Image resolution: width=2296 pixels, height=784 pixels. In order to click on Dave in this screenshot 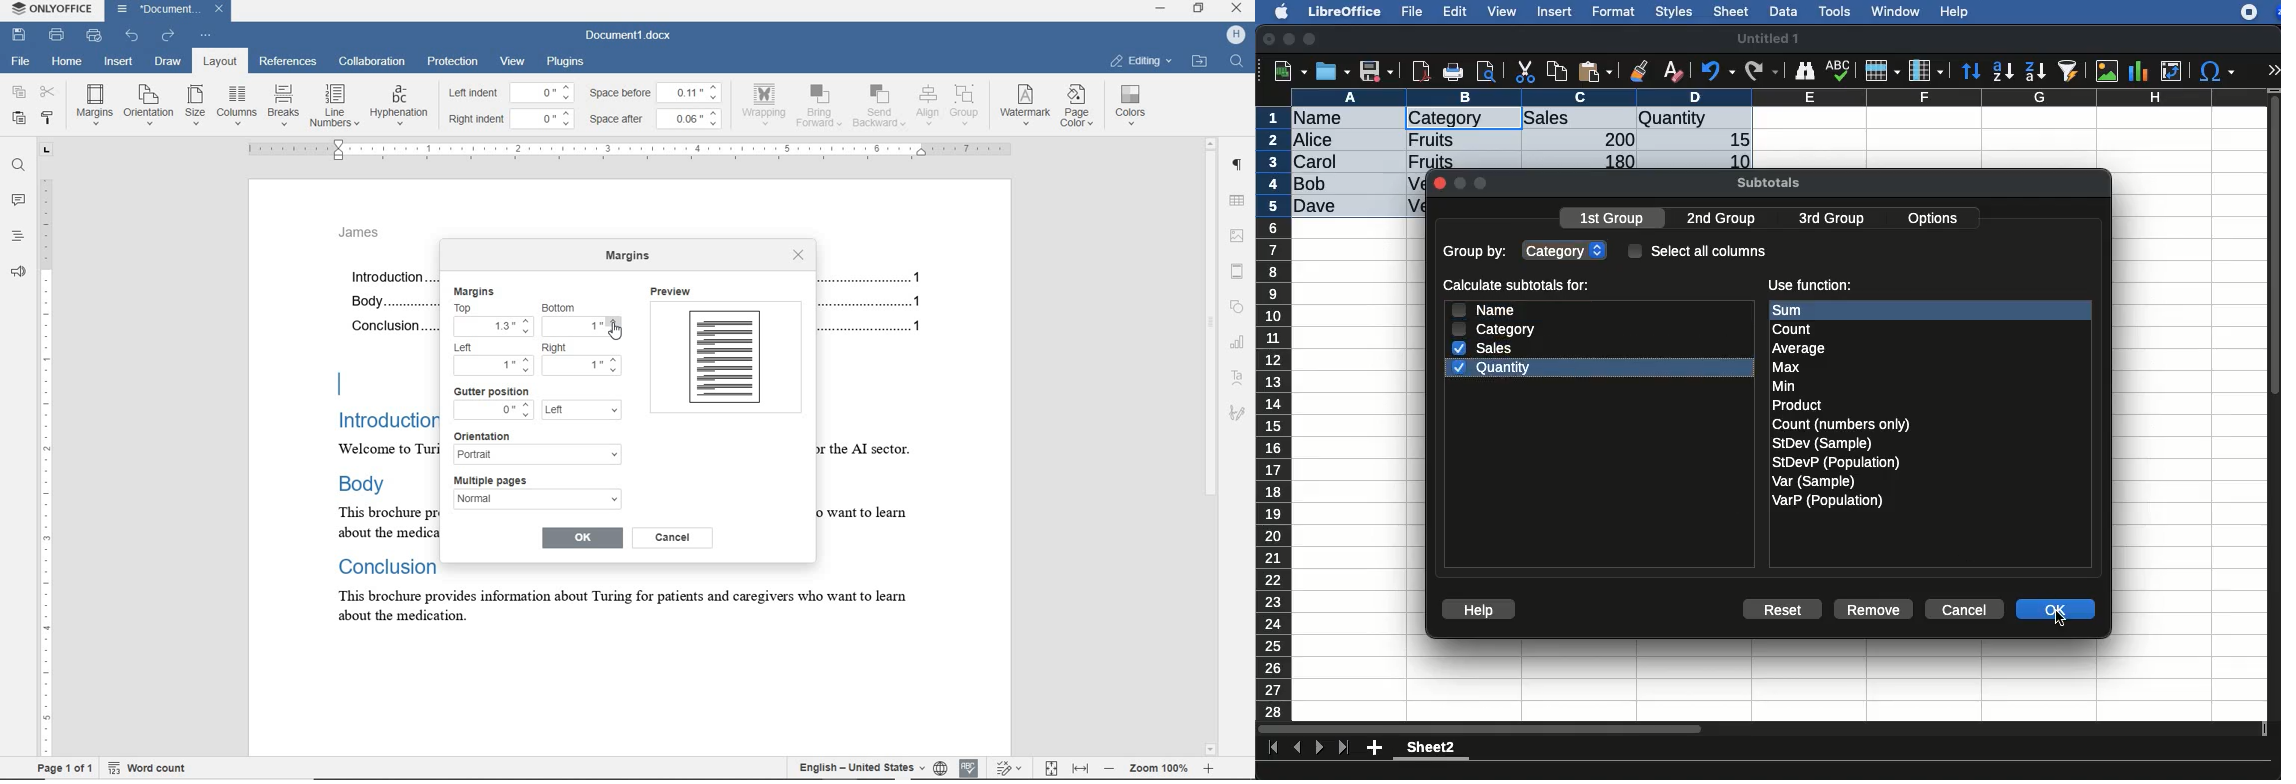, I will do `click(1319, 207)`.